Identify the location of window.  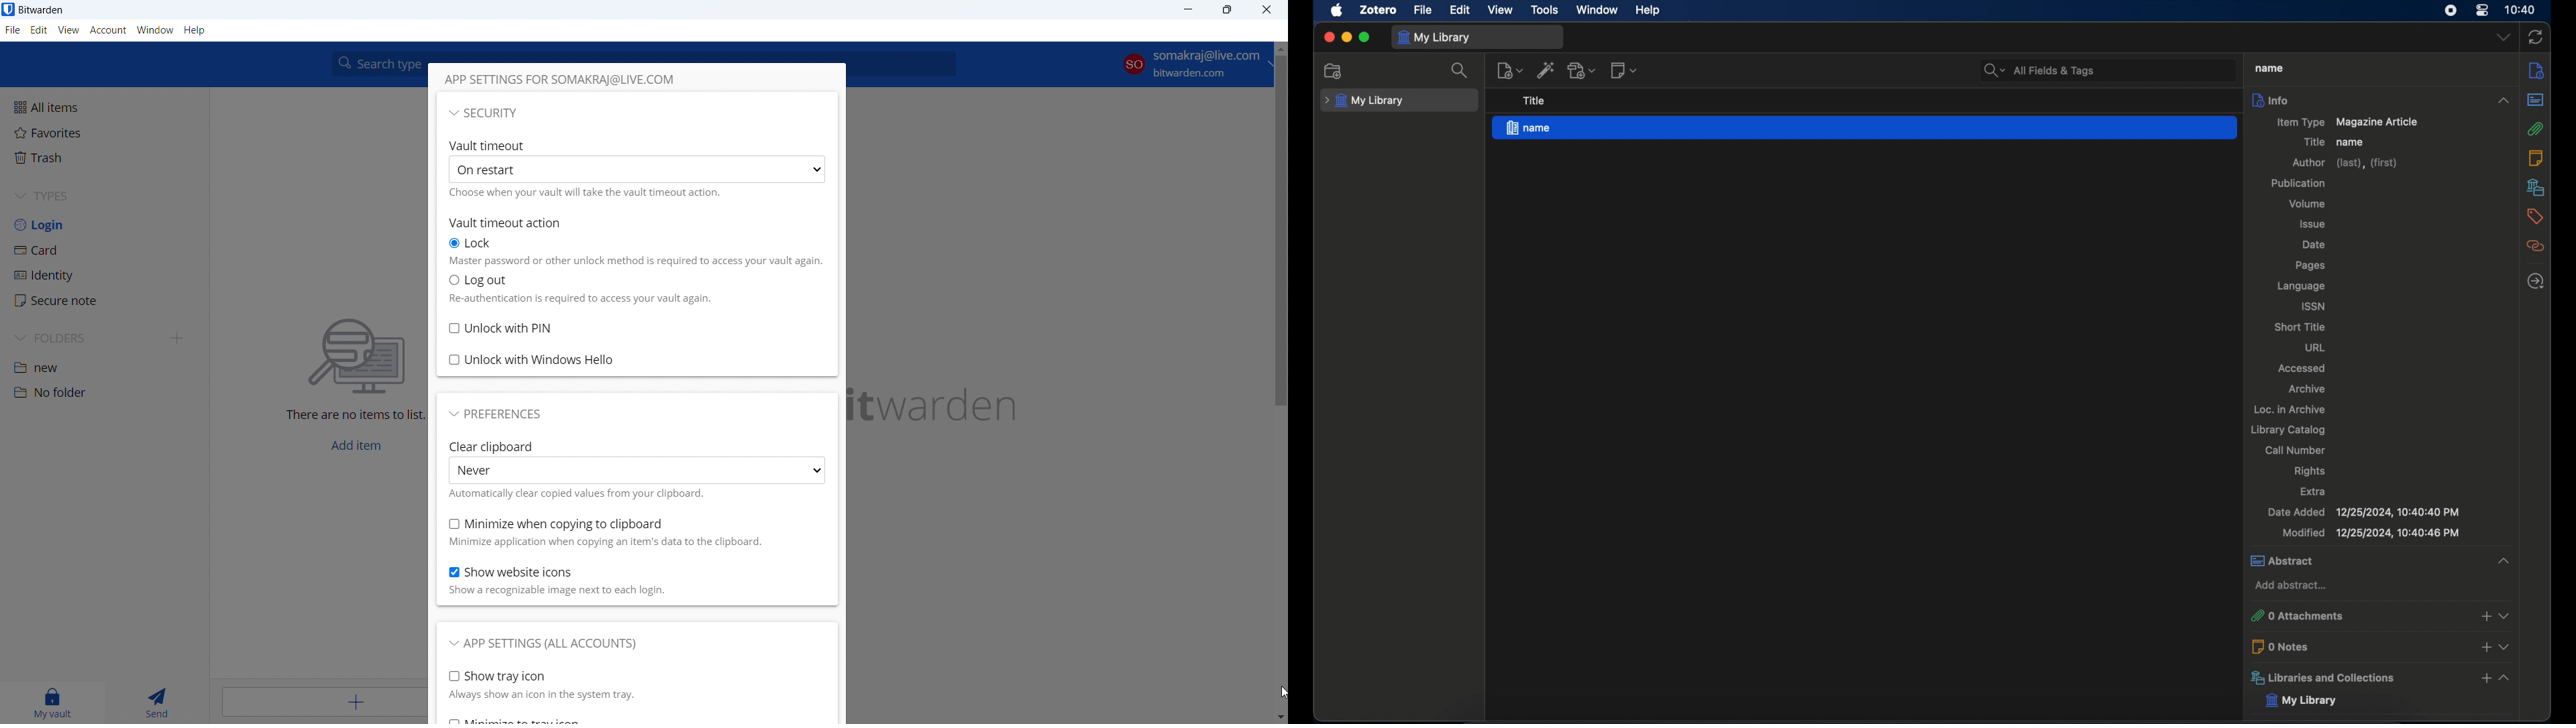
(1598, 10).